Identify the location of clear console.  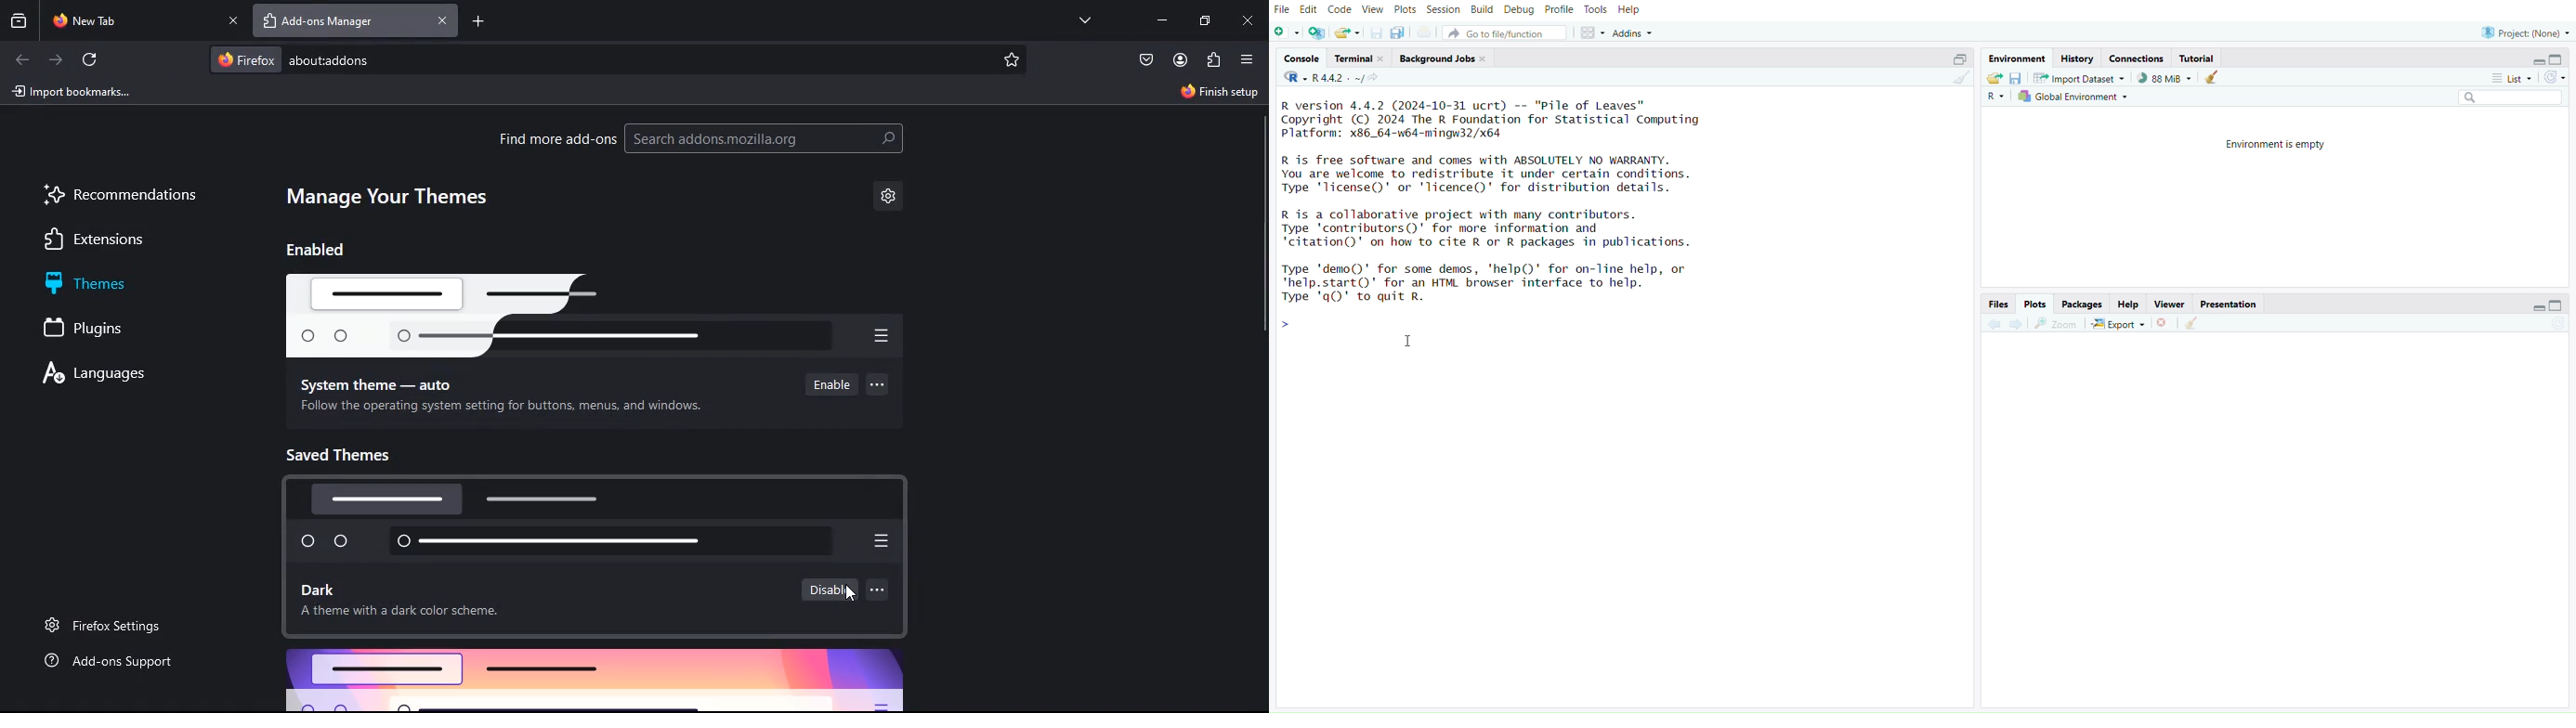
(1960, 78).